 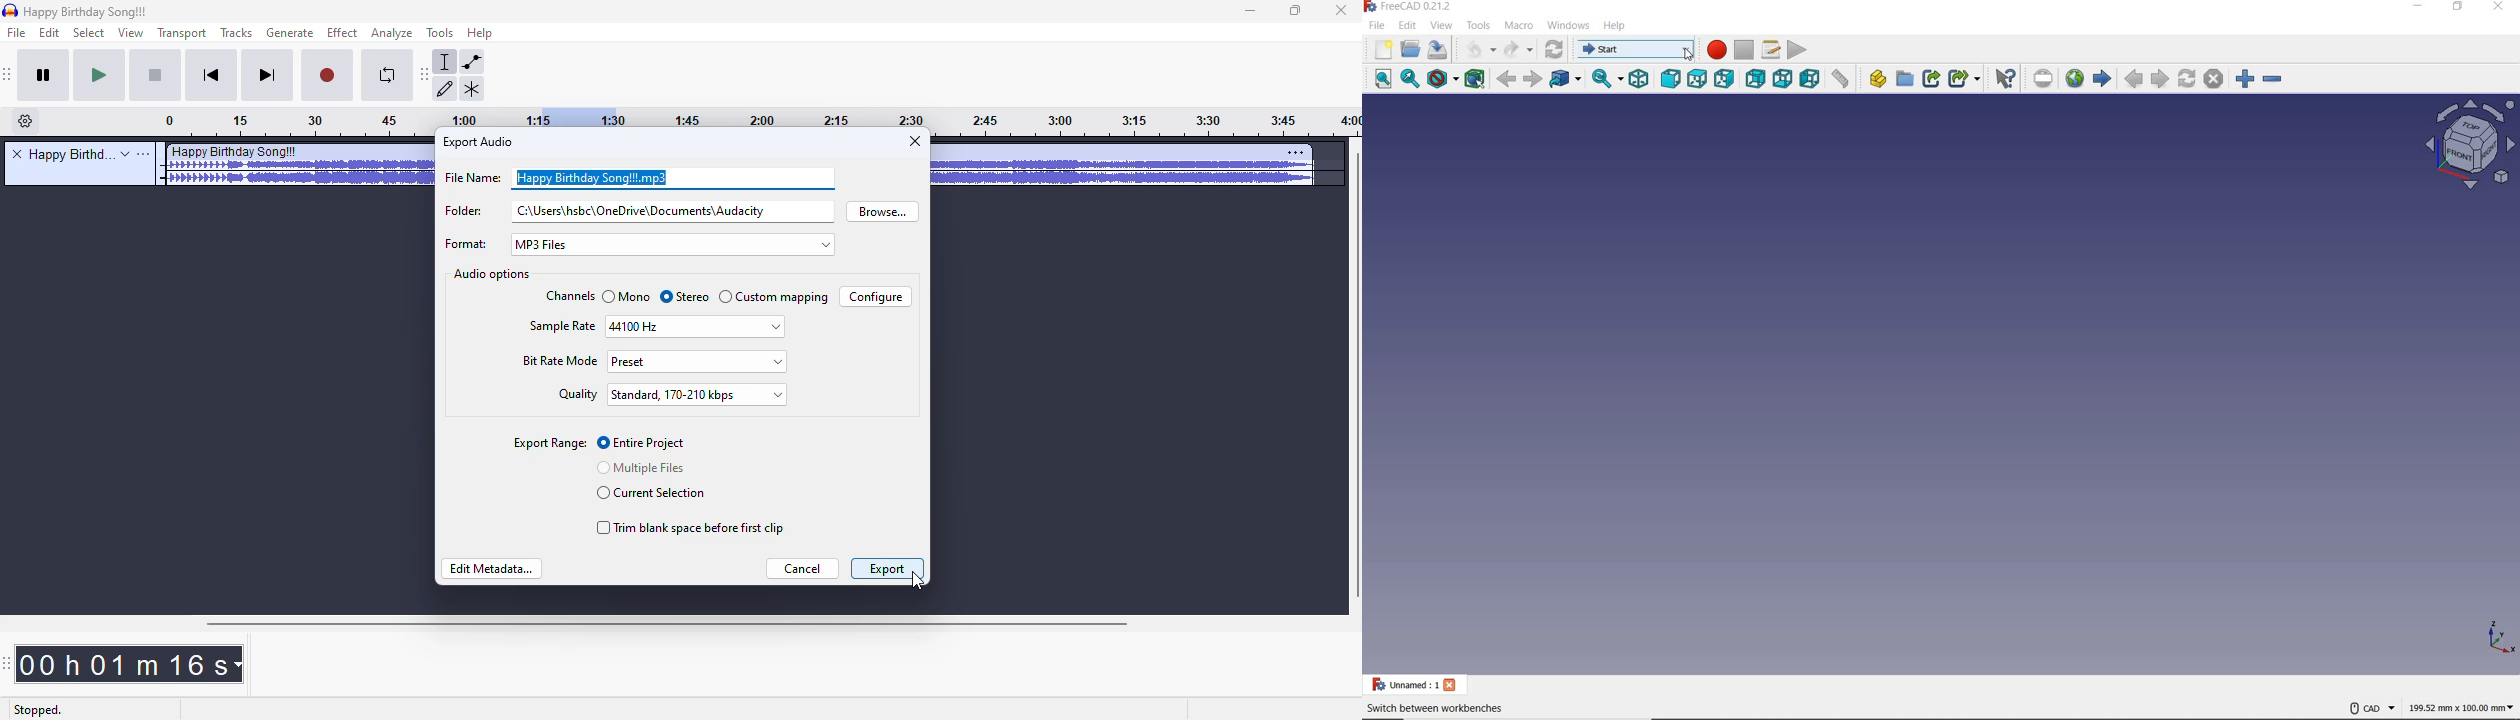 I want to click on skip to start, so click(x=214, y=76).